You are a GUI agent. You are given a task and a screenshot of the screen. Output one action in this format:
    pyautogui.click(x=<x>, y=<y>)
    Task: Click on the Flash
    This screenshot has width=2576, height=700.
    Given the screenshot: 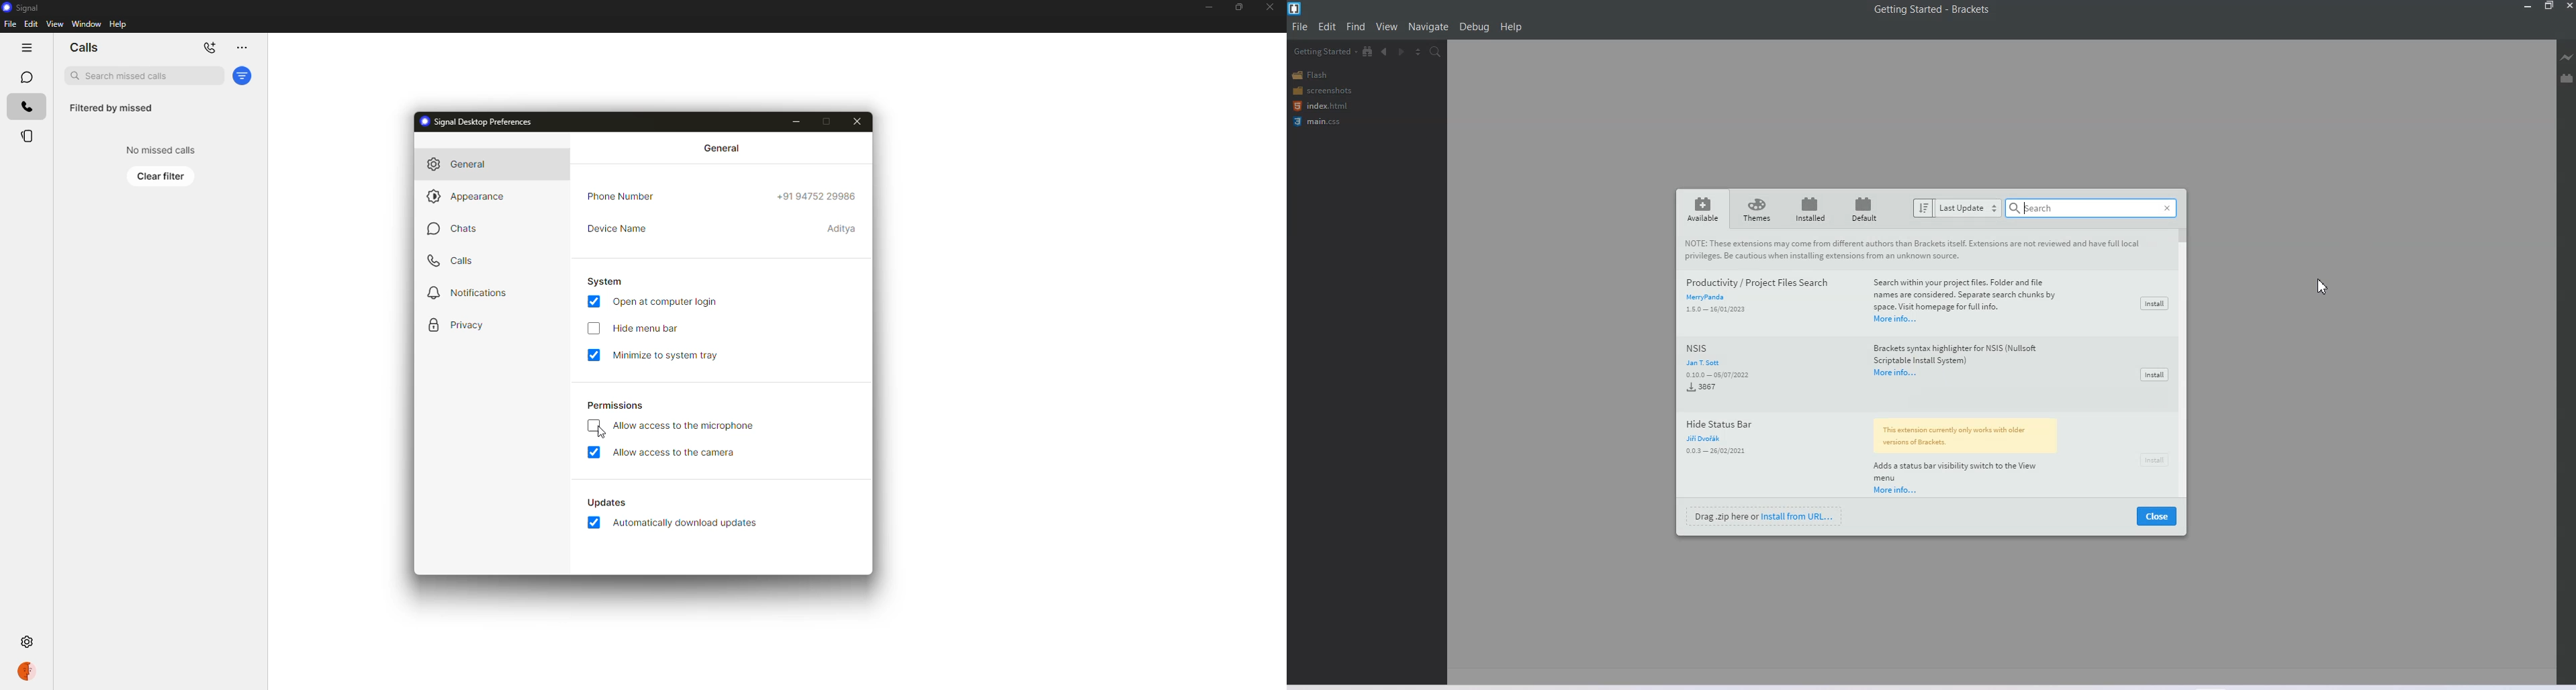 What is the action you would take?
    pyautogui.click(x=1312, y=75)
    